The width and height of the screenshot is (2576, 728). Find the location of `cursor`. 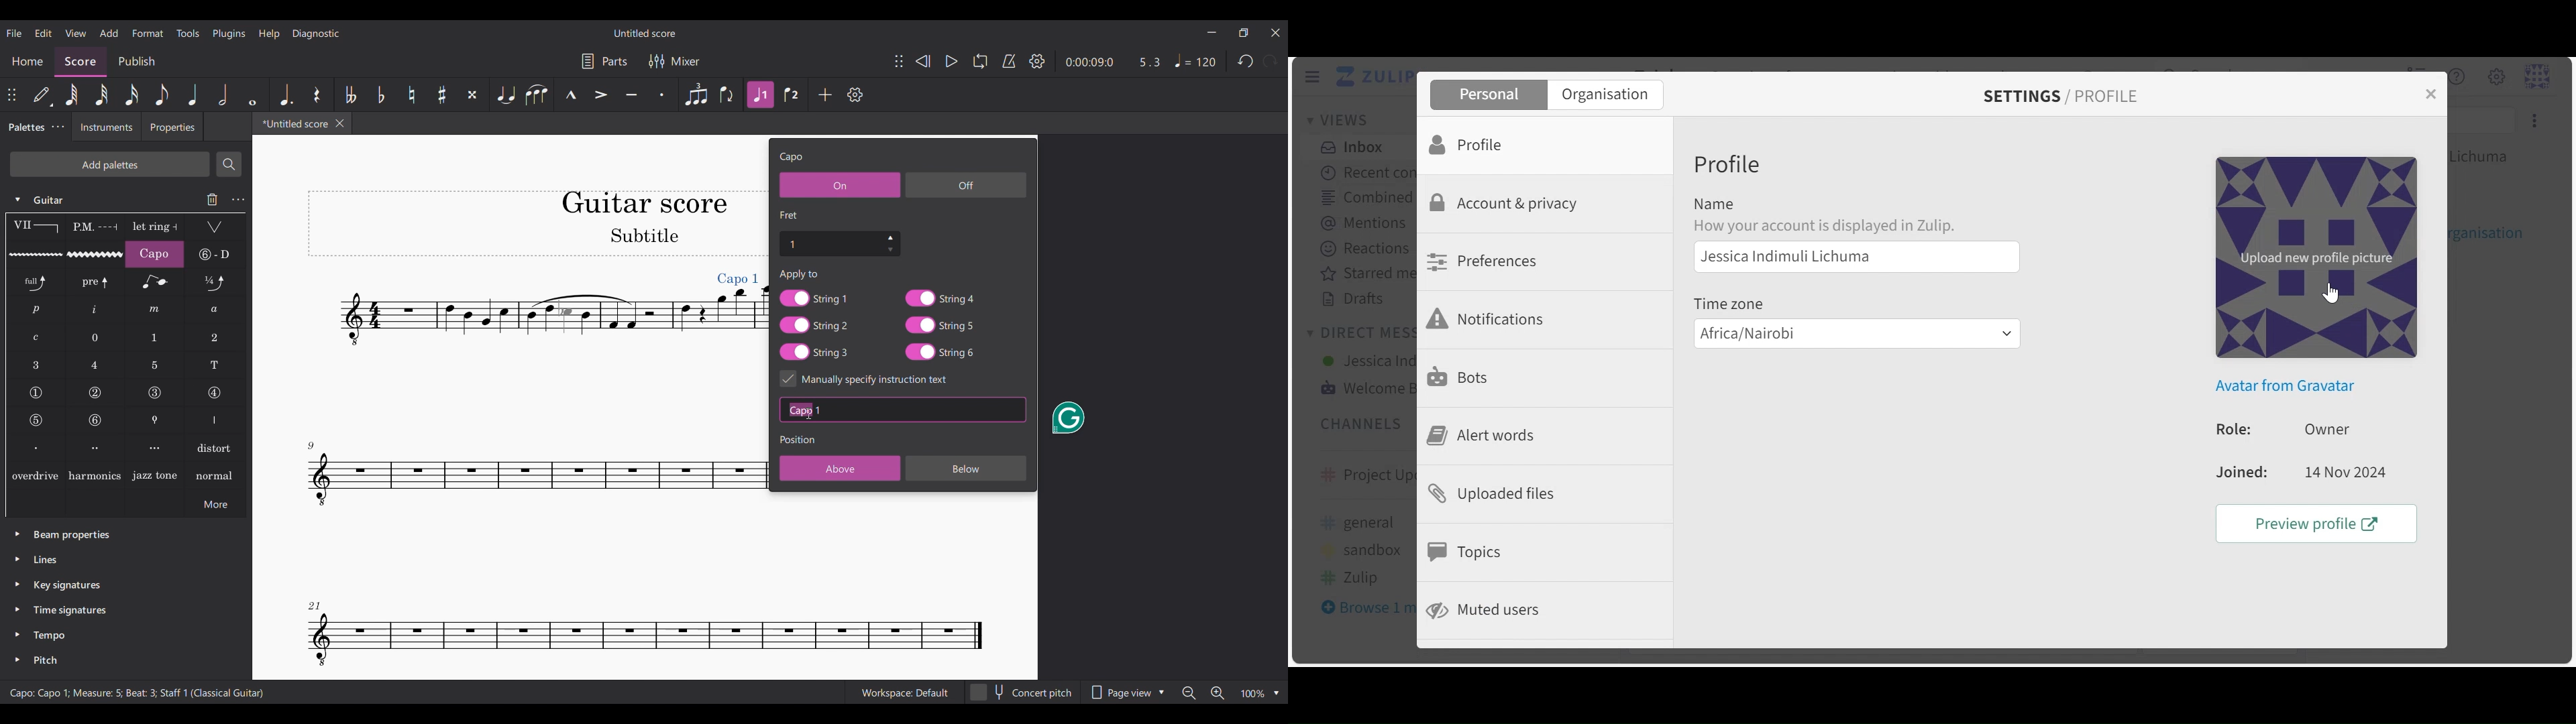

cursor is located at coordinates (2334, 294).